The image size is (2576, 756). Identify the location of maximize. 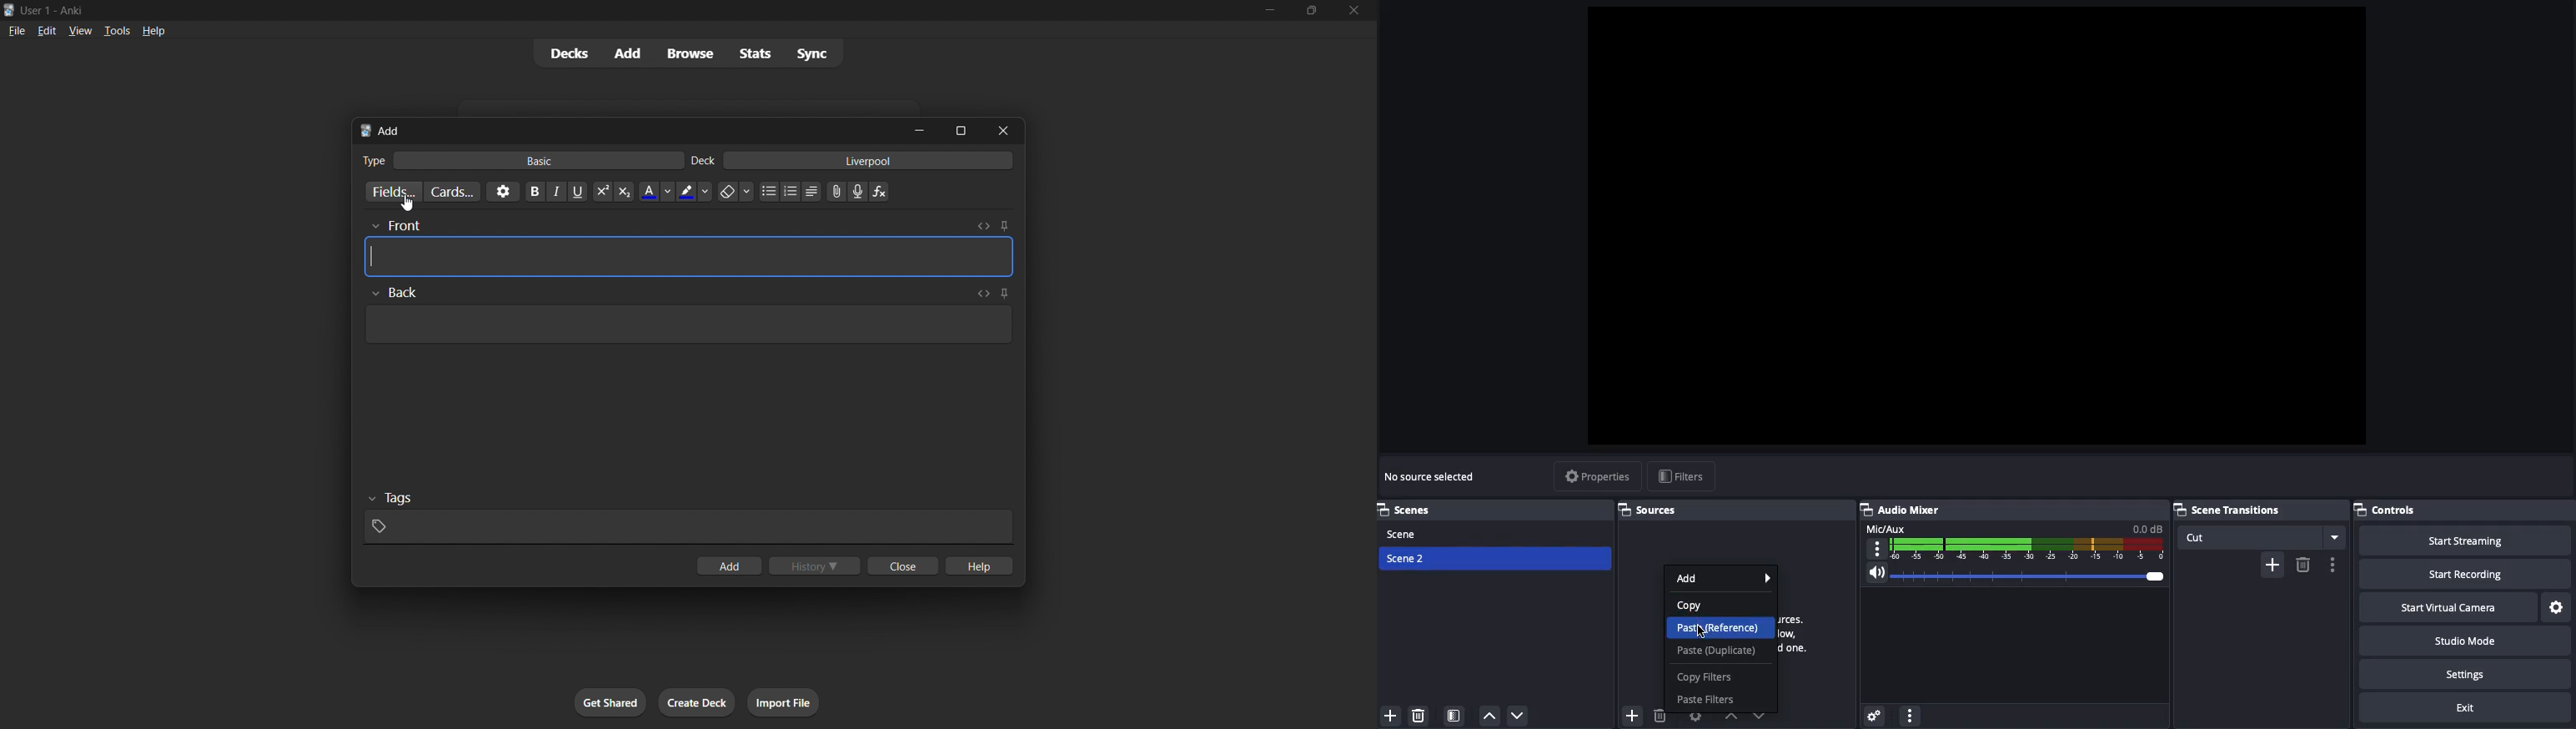
(961, 131).